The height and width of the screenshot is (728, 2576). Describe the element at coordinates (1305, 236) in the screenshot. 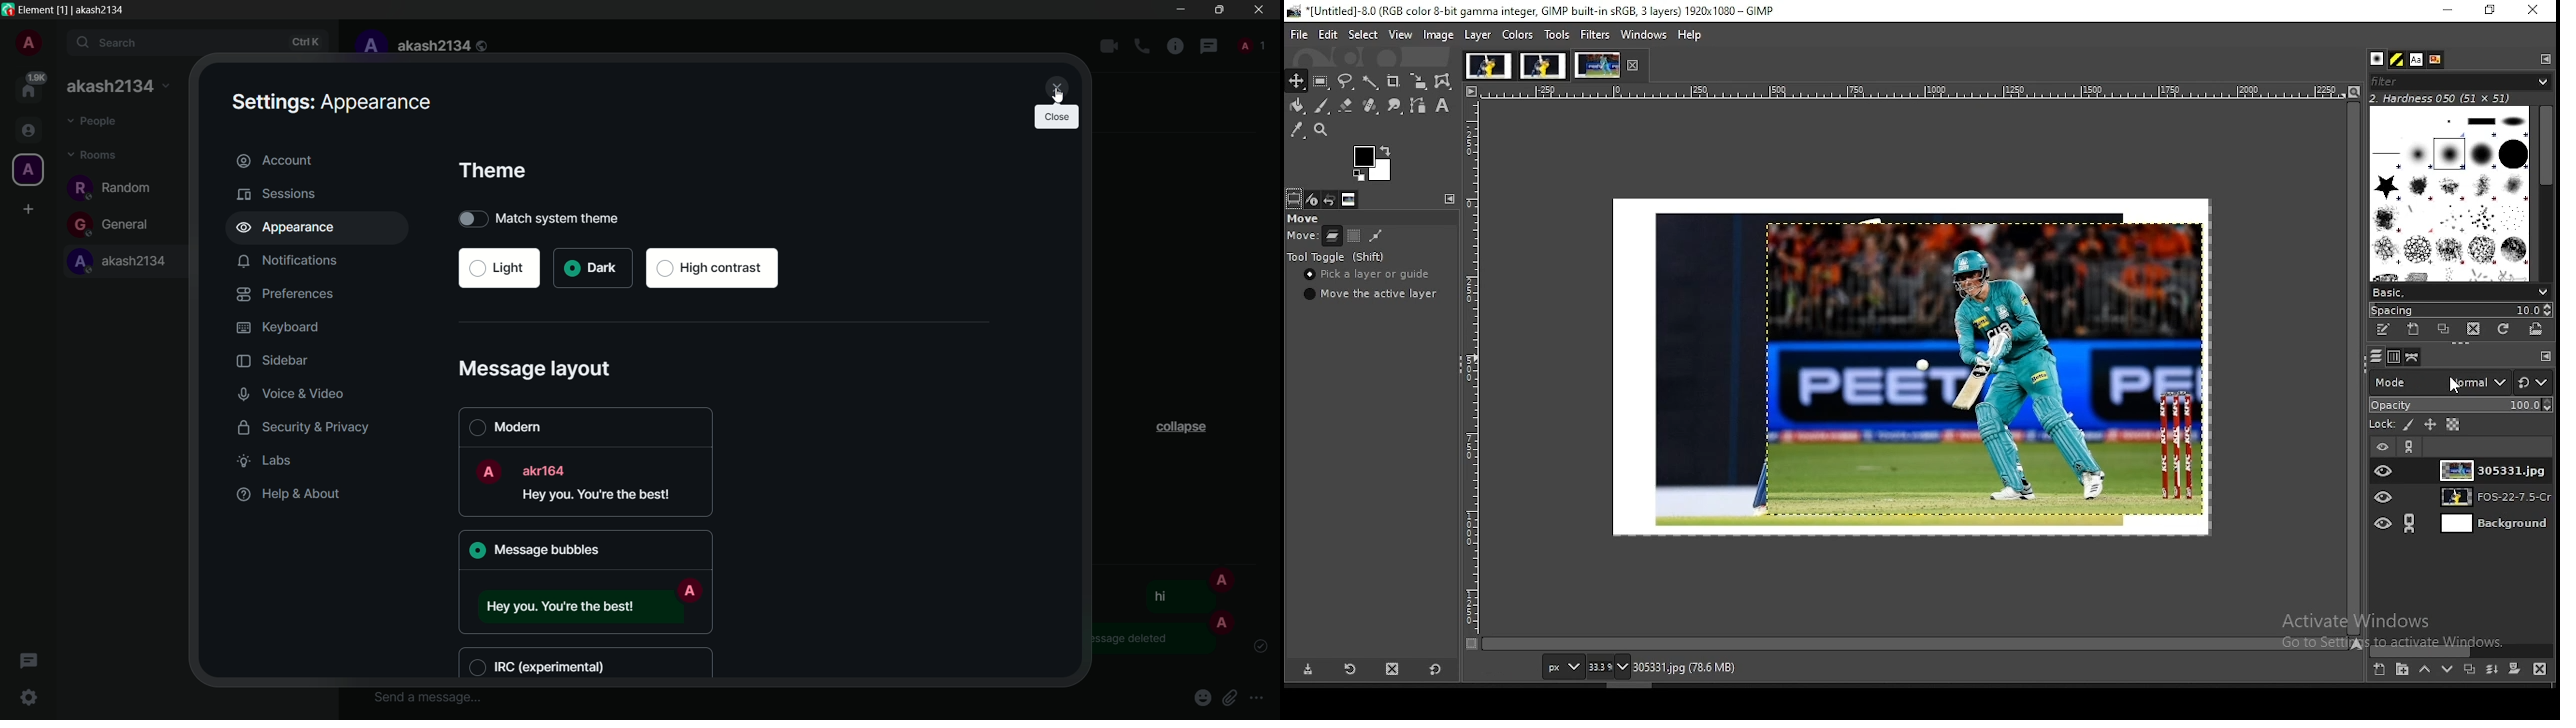

I see `move` at that location.